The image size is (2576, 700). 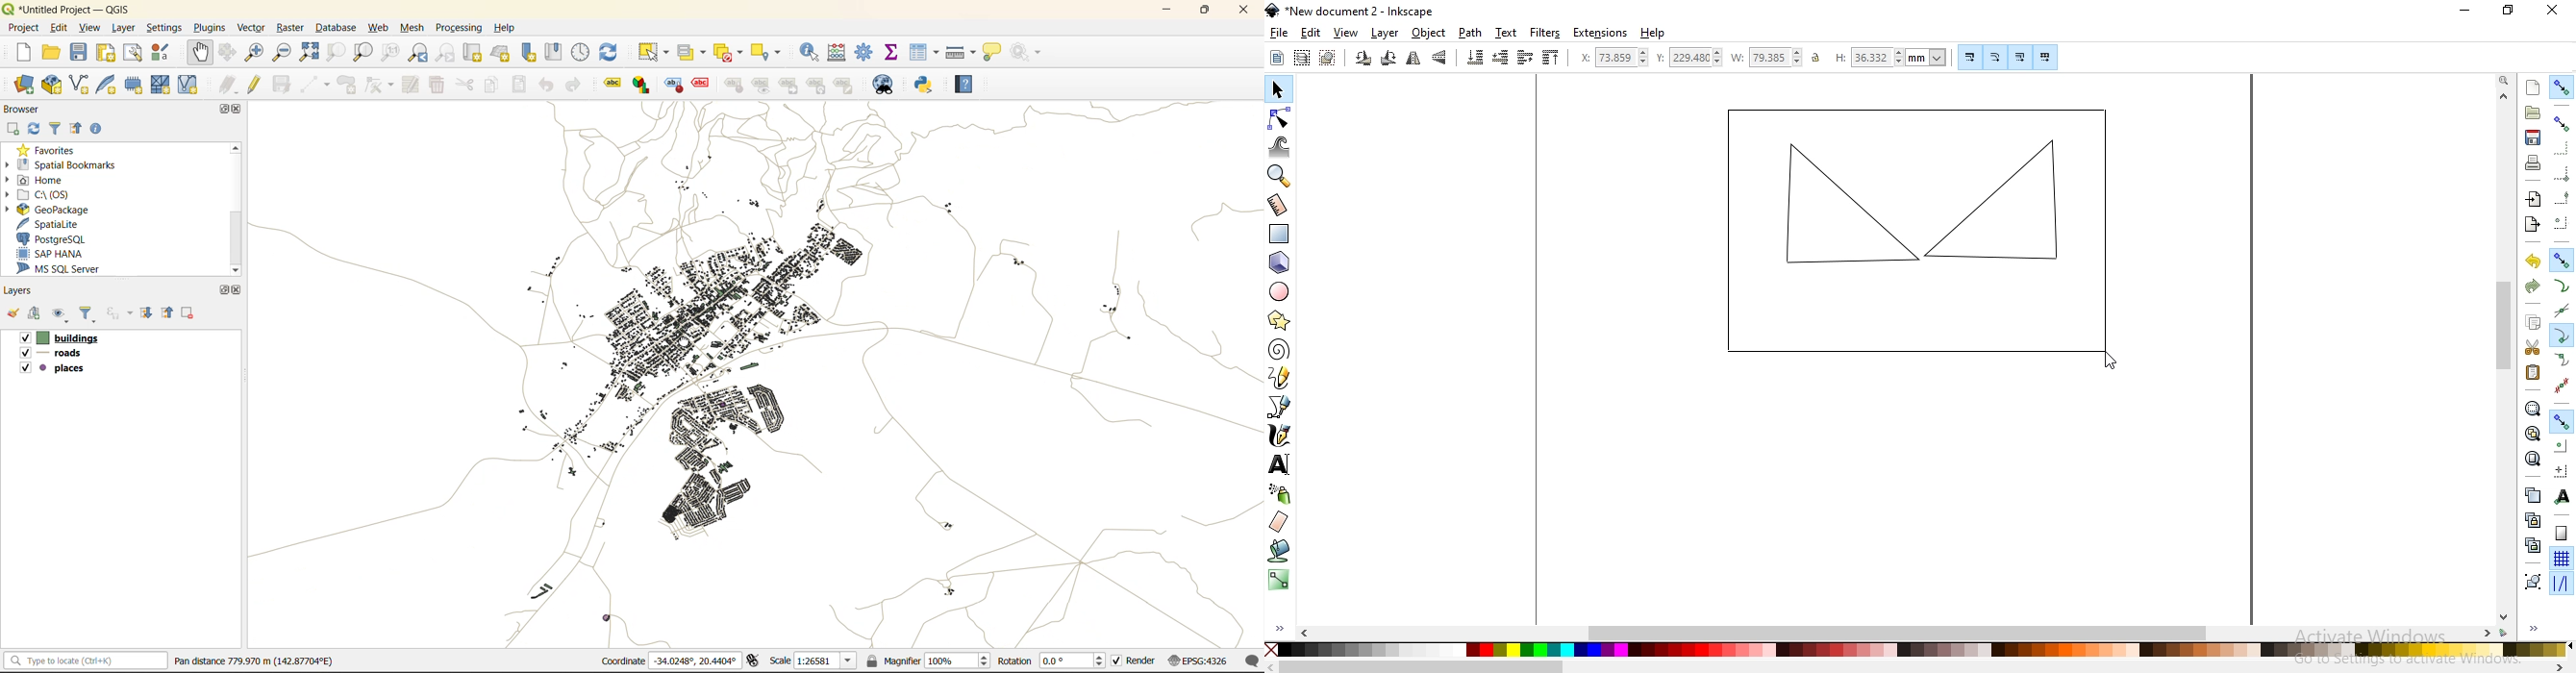 What do you see at coordinates (865, 52) in the screenshot?
I see `toolbox` at bounding box center [865, 52].